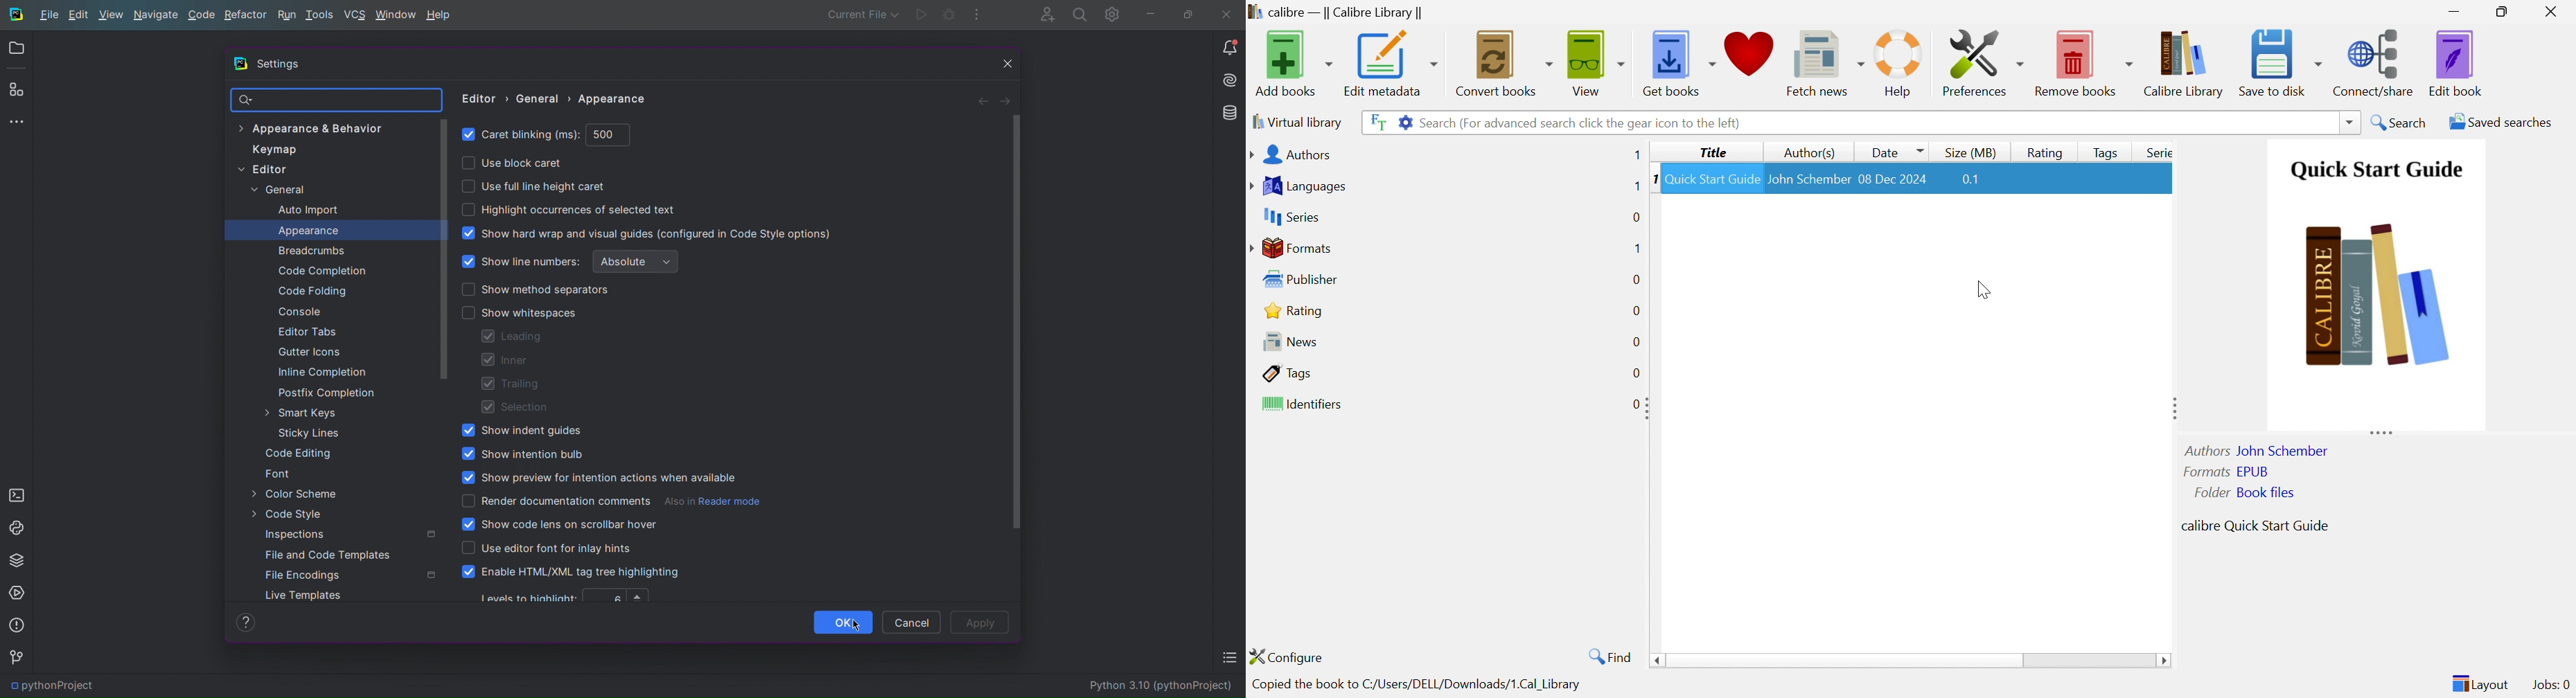 This screenshot has height=700, width=2576. What do you see at coordinates (1630, 404) in the screenshot?
I see `0` at bounding box center [1630, 404].